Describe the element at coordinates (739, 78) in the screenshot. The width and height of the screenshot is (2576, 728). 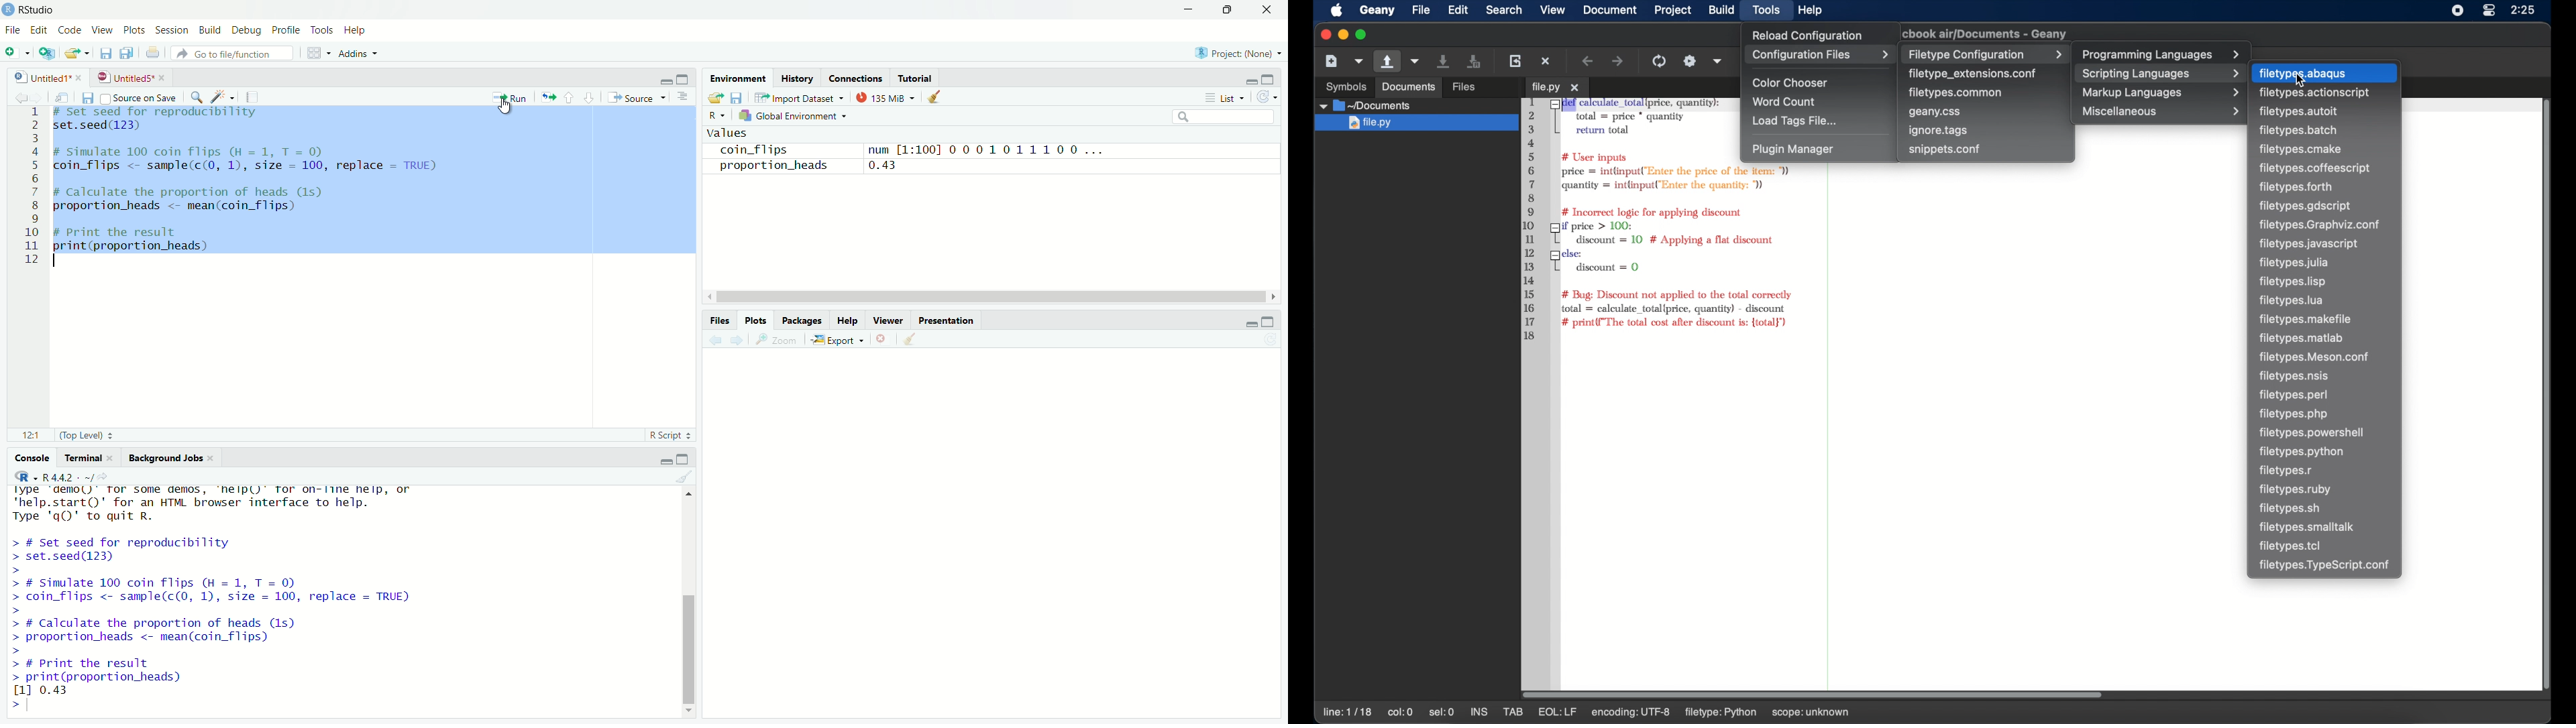
I see `Environment` at that location.